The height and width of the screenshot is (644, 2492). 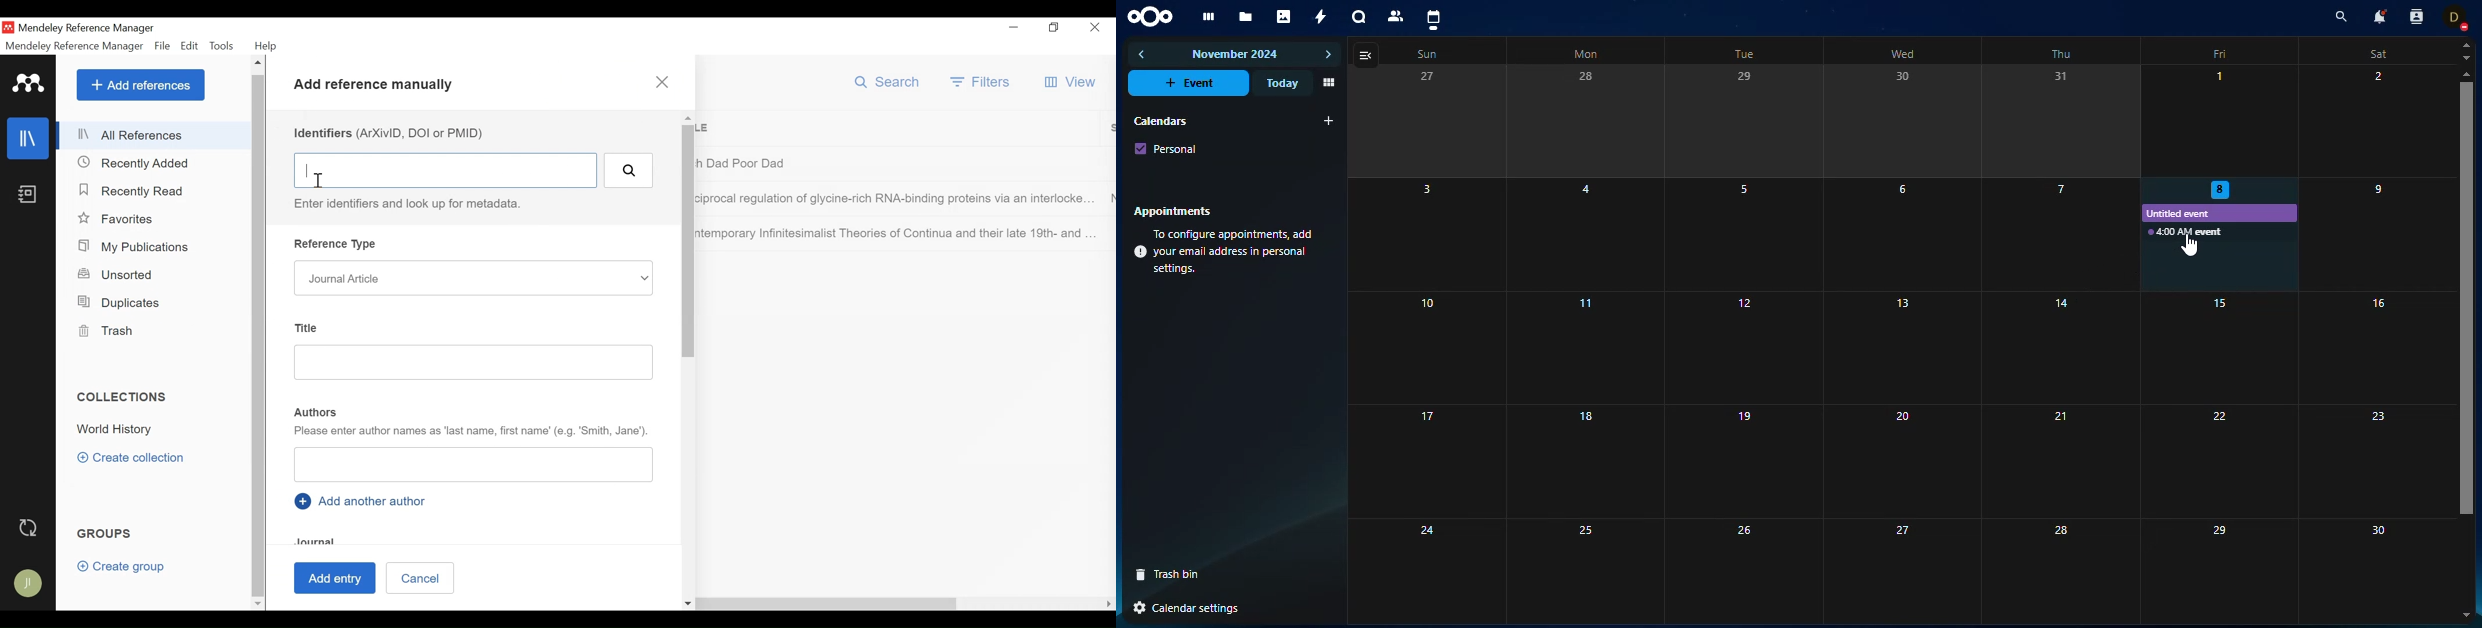 What do you see at coordinates (259, 63) in the screenshot?
I see `Scroll up` at bounding box center [259, 63].